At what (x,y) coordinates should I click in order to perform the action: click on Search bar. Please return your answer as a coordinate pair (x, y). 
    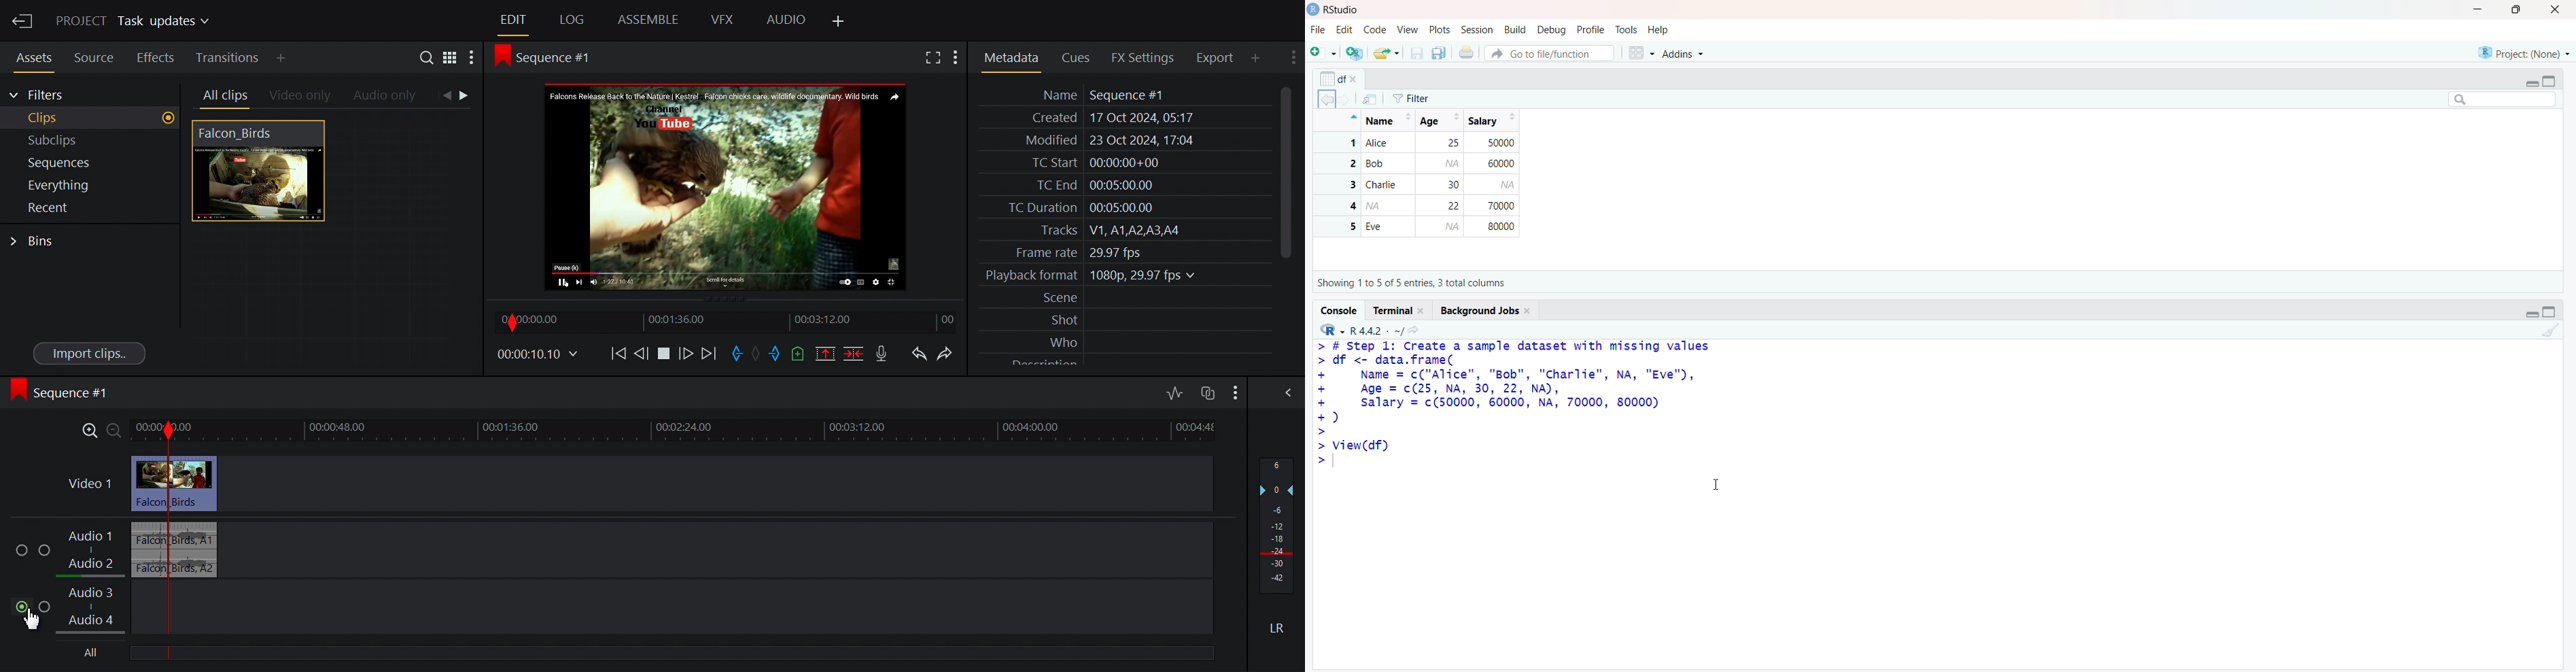
    Looking at the image, I should click on (2503, 100).